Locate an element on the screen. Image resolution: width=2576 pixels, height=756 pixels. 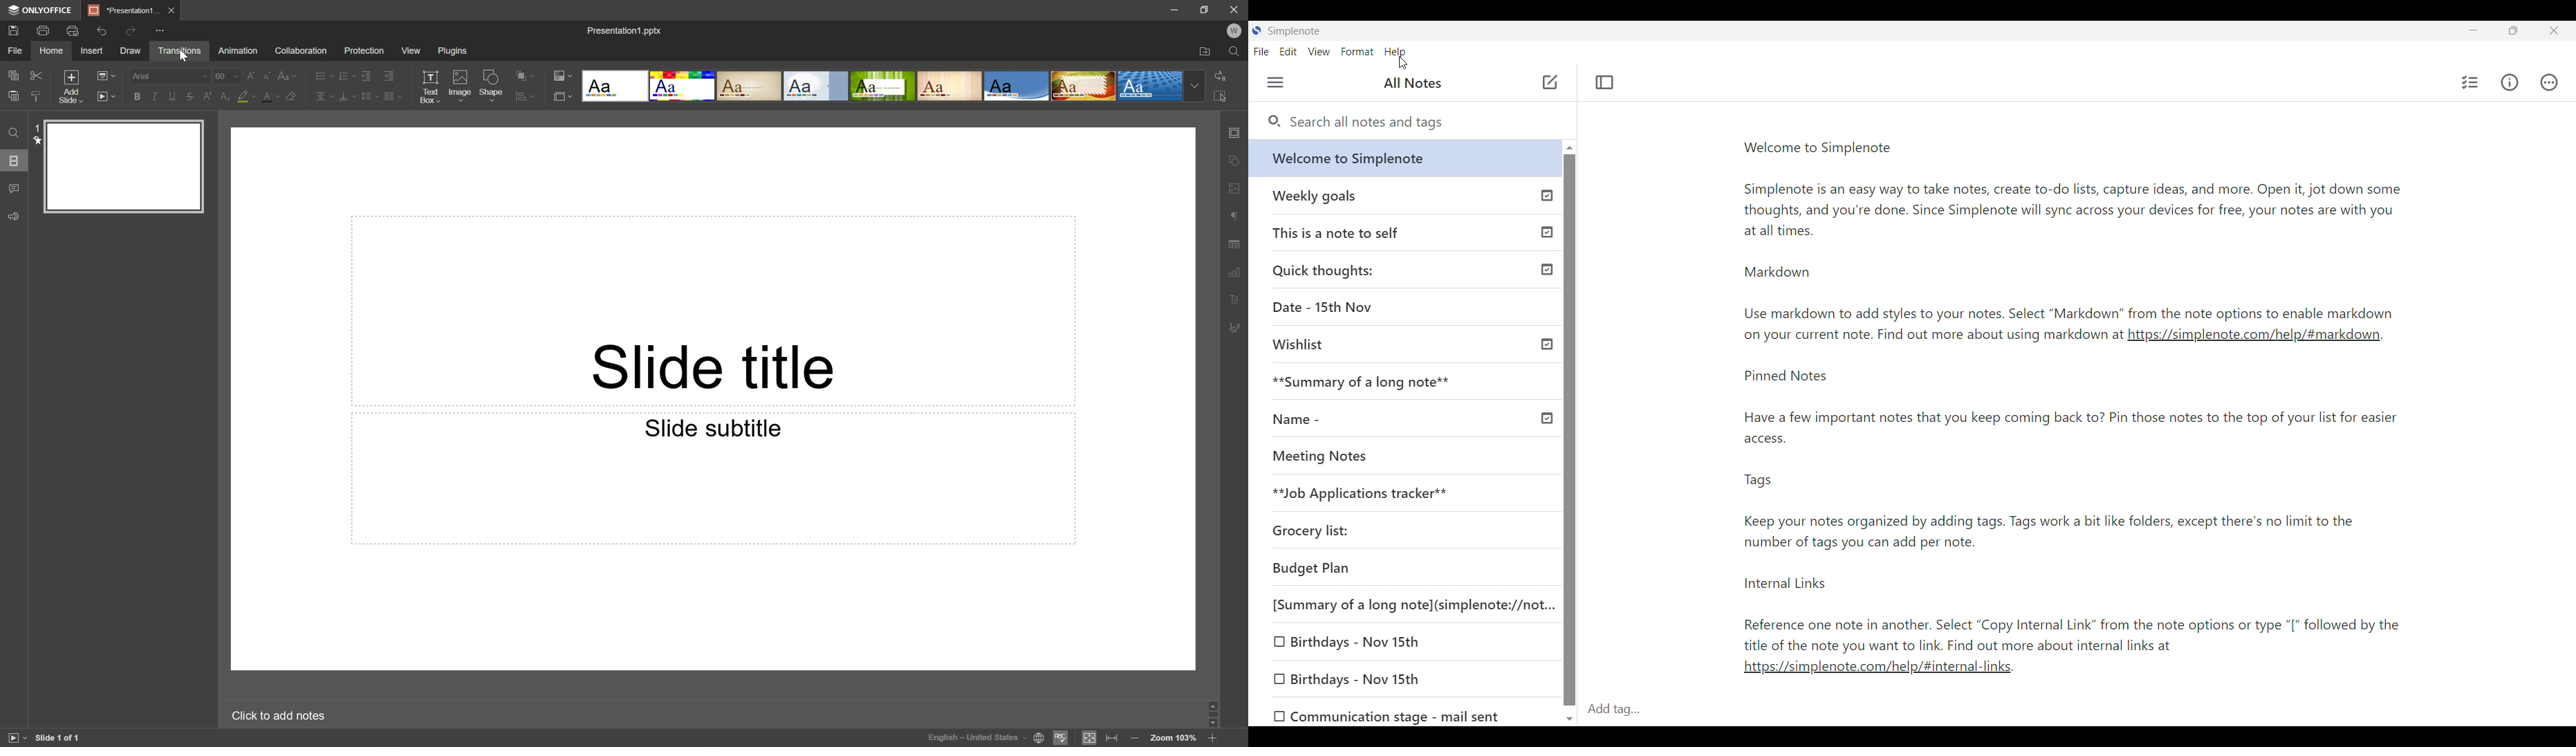
Home is located at coordinates (53, 51).